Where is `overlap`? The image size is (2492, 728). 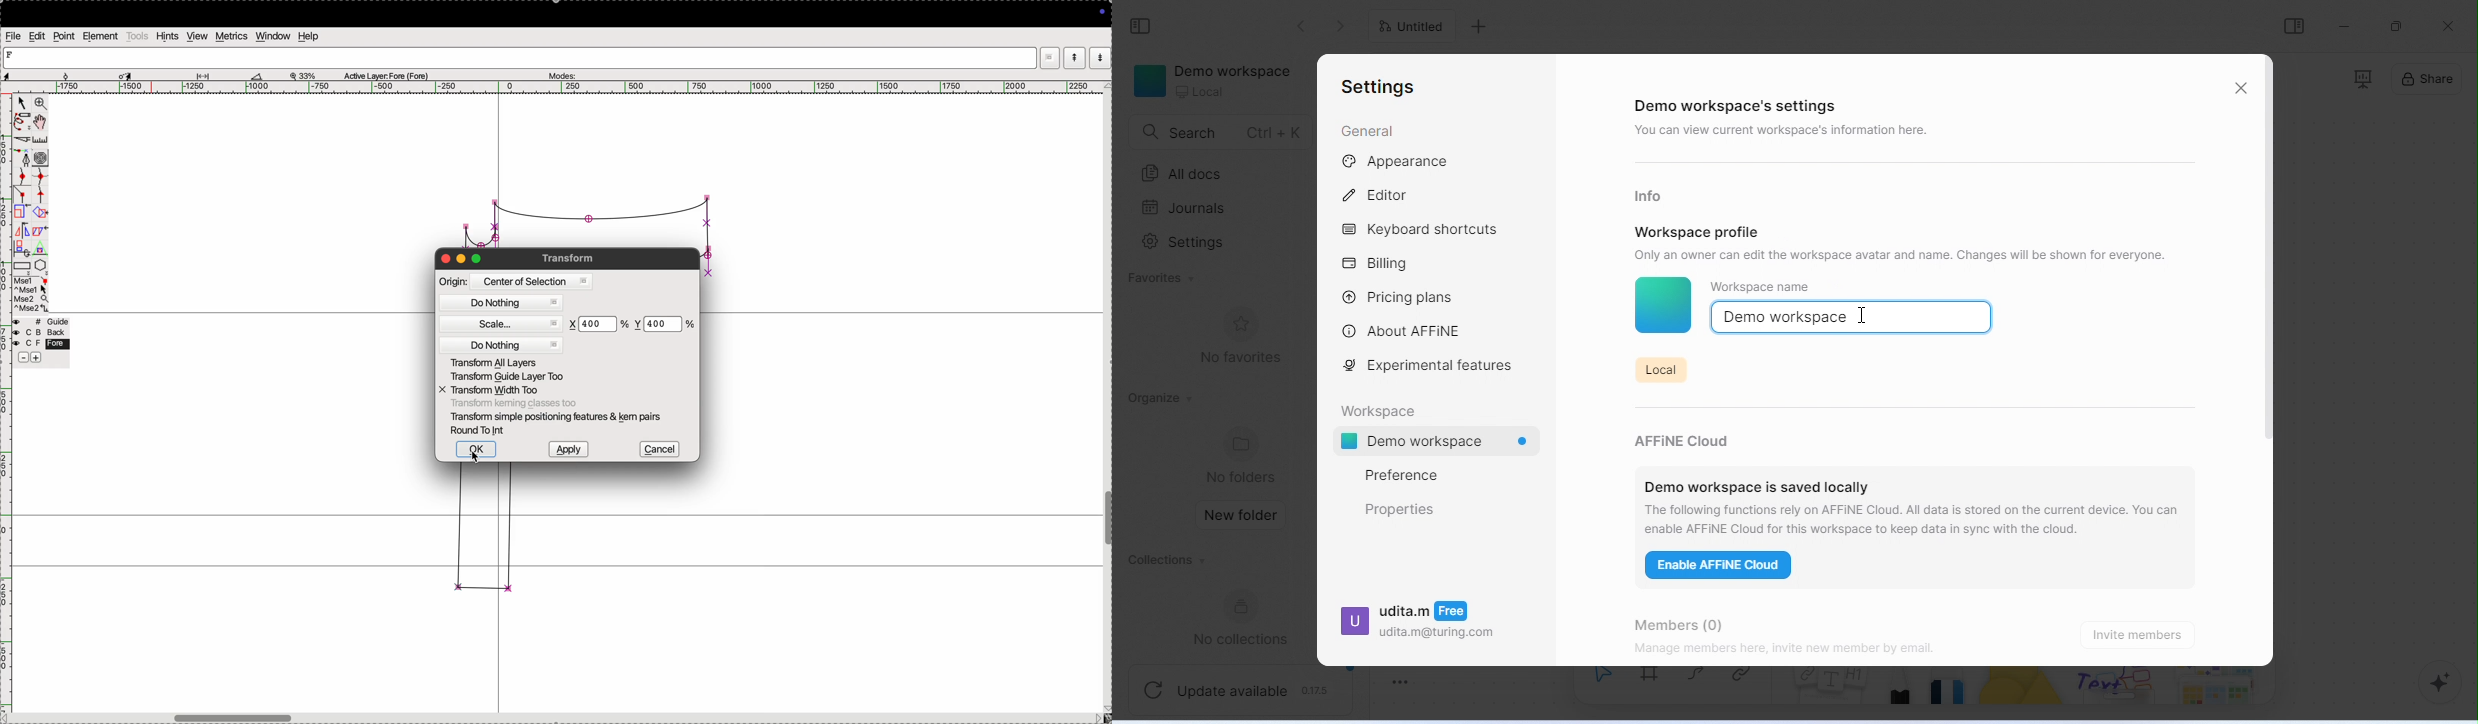 overlap is located at coordinates (41, 213).